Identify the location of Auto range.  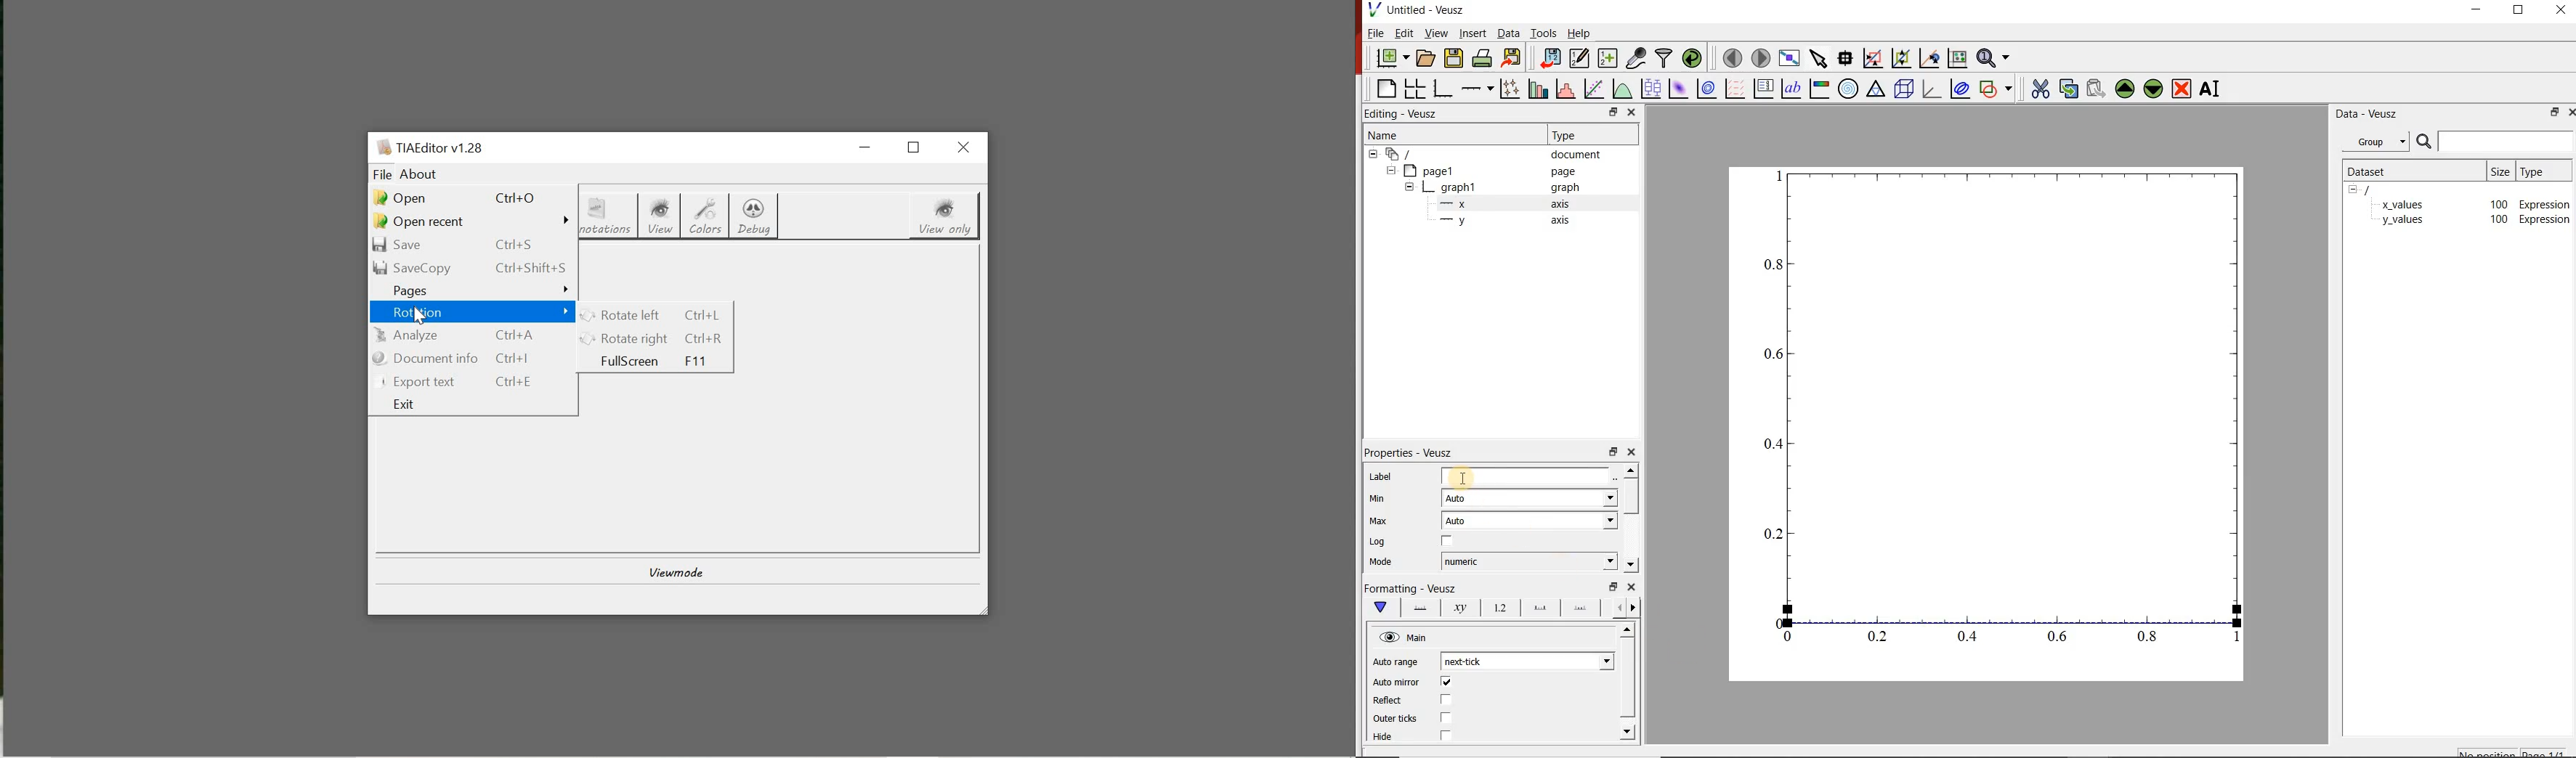
(1397, 661).